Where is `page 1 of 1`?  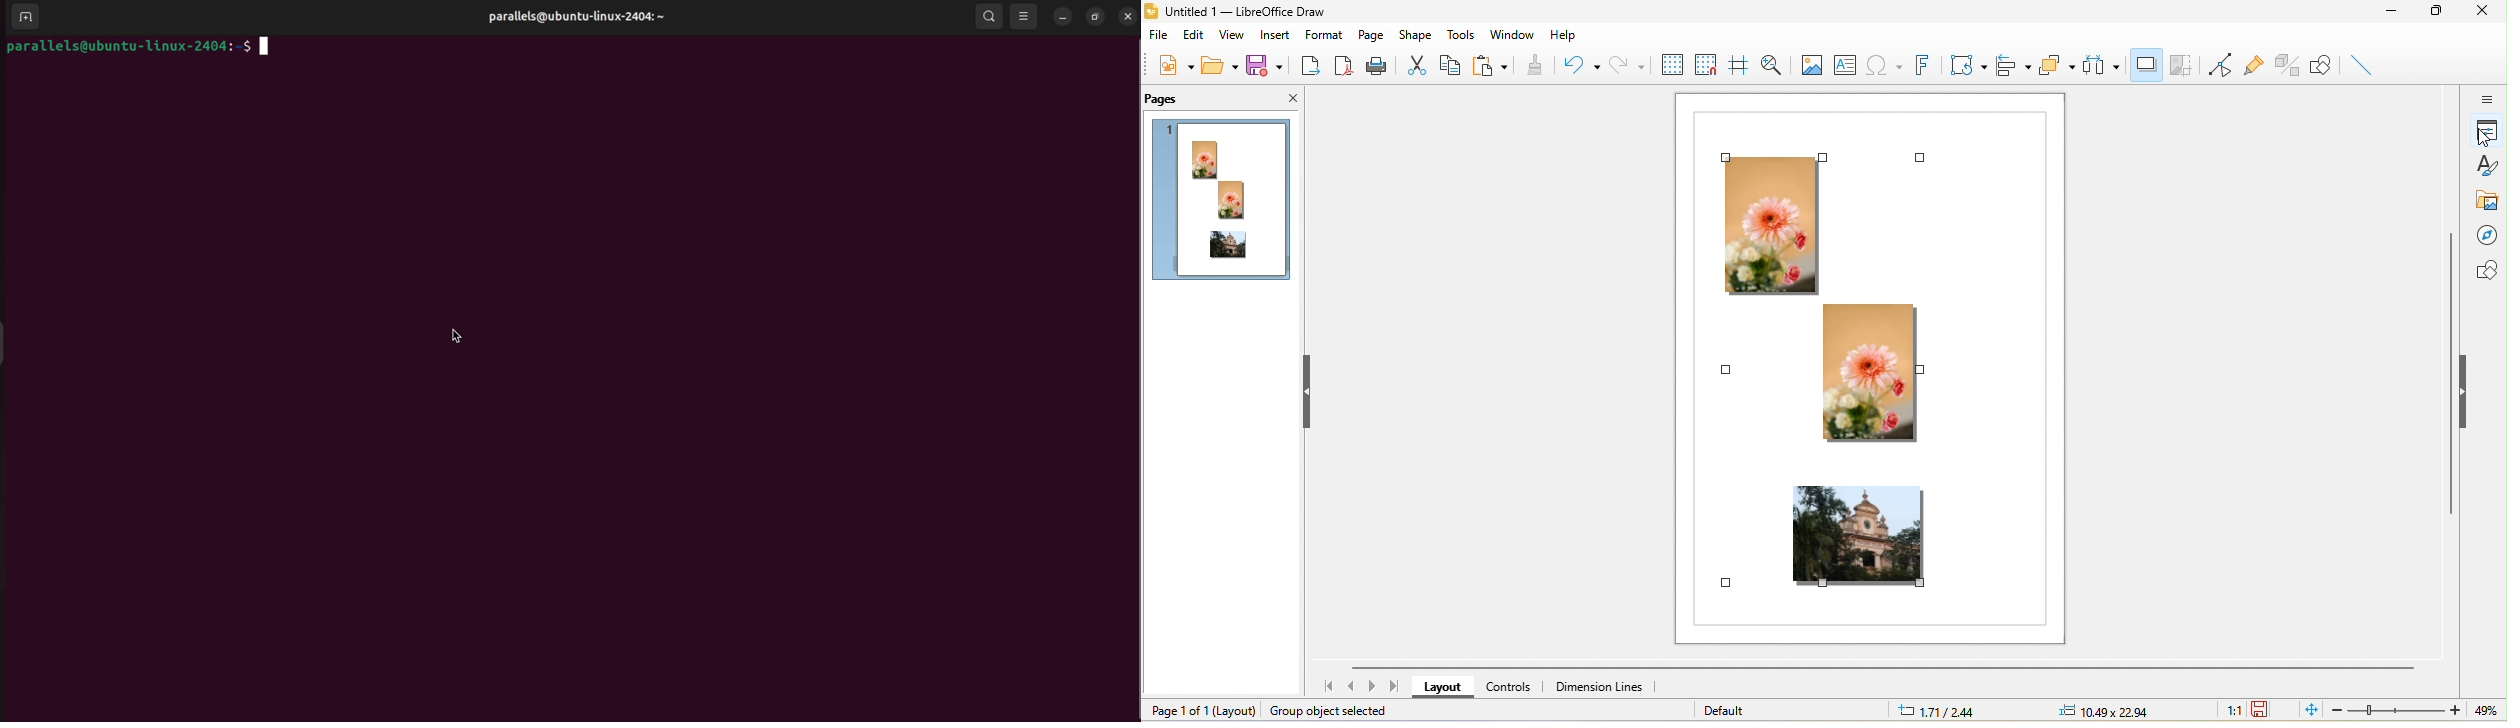
page 1 of 1 is located at coordinates (1194, 709).